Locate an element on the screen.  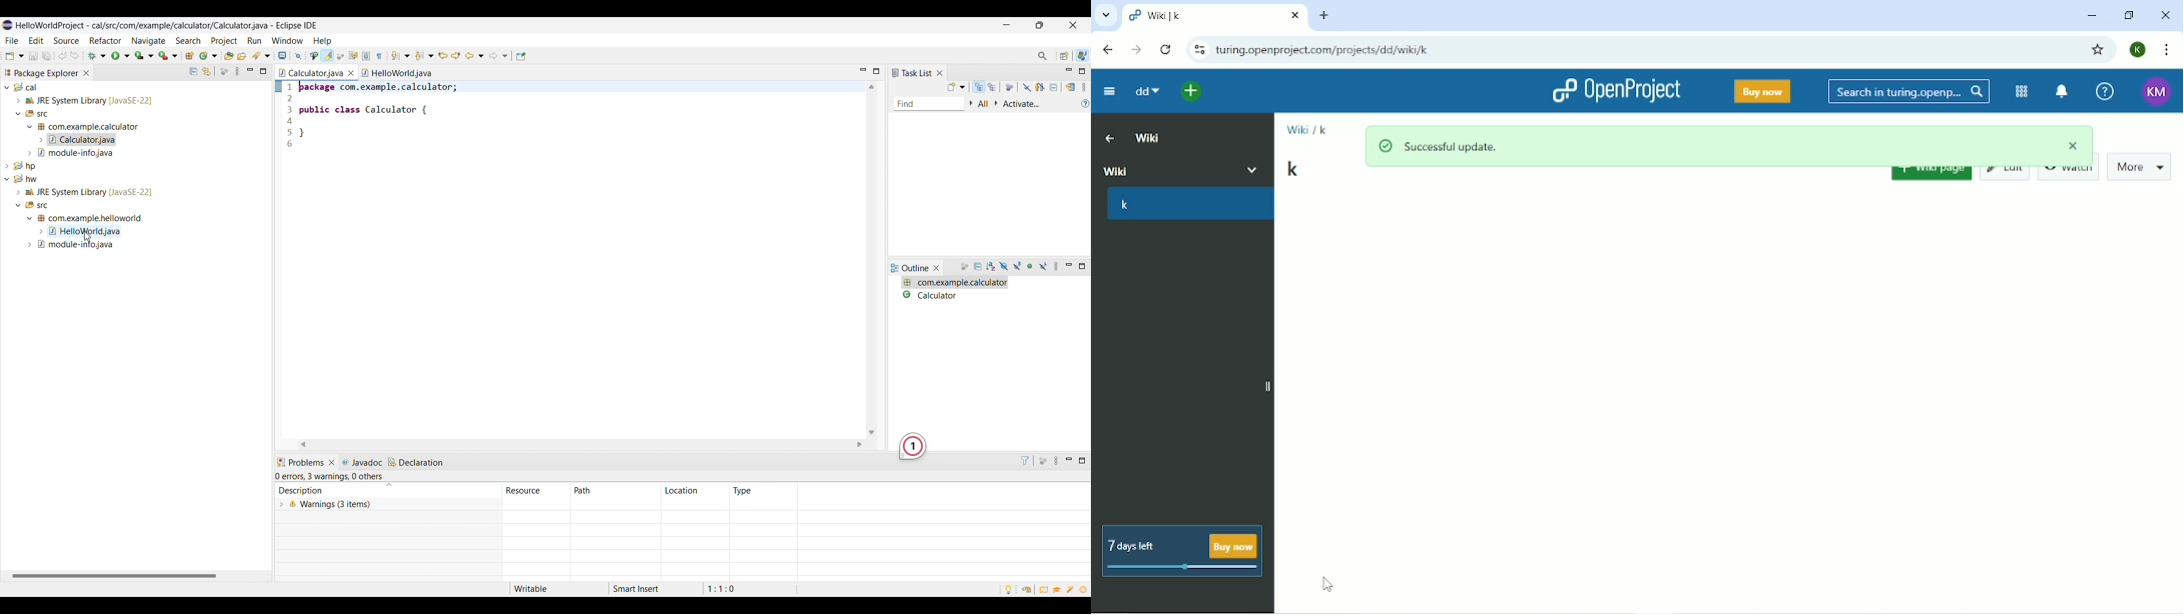
Hide local types is located at coordinates (1044, 267).